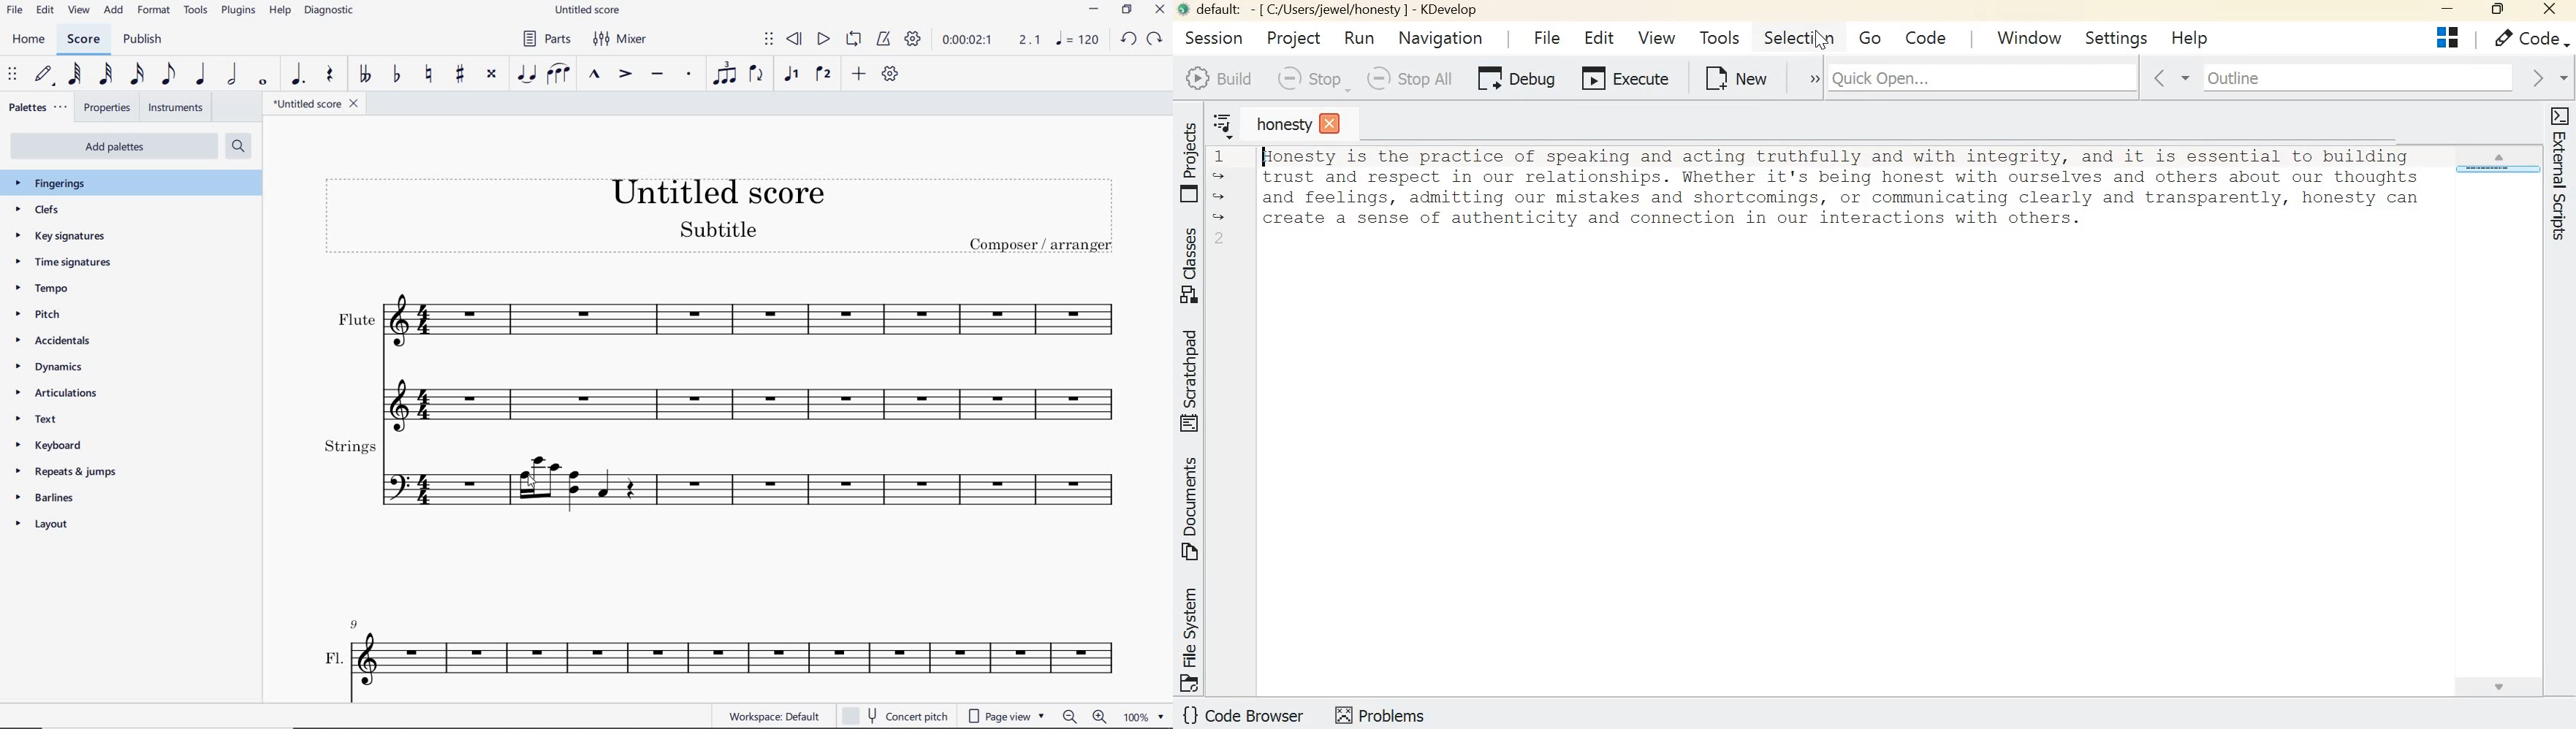 The width and height of the screenshot is (2576, 756). Describe the element at coordinates (106, 73) in the screenshot. I see `32nd note` at that location.